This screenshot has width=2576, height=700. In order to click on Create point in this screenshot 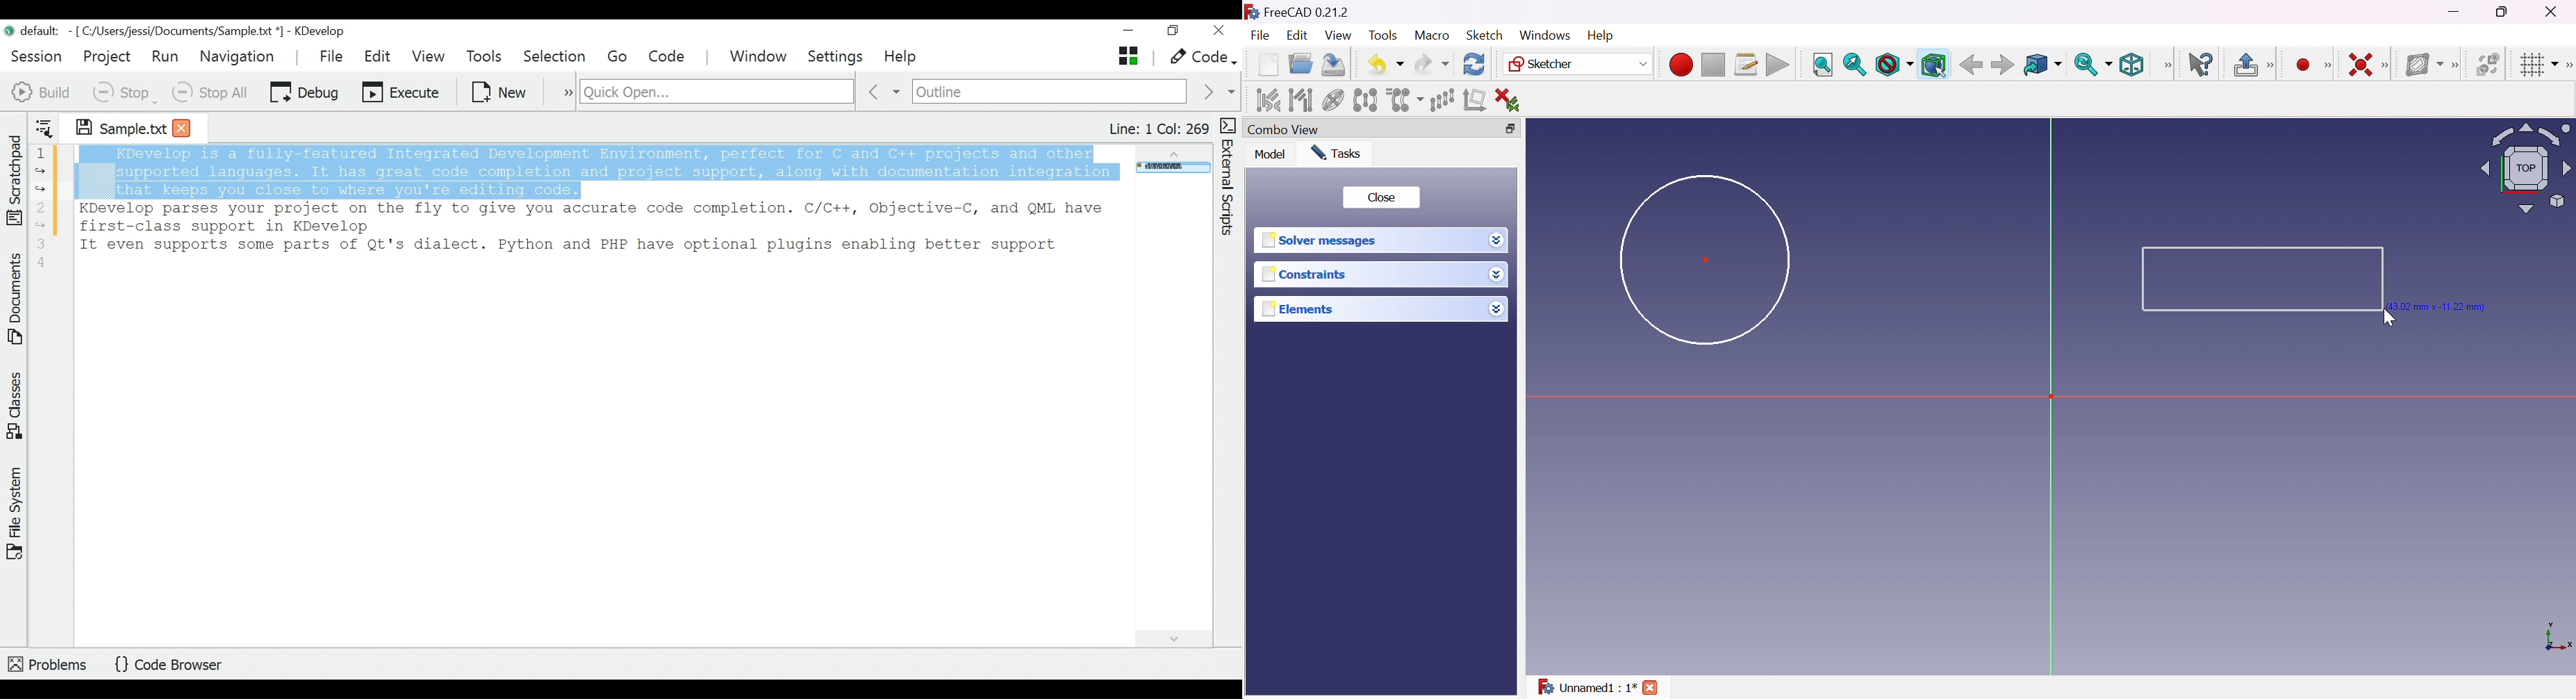, I will do `click(2303, 65)`.